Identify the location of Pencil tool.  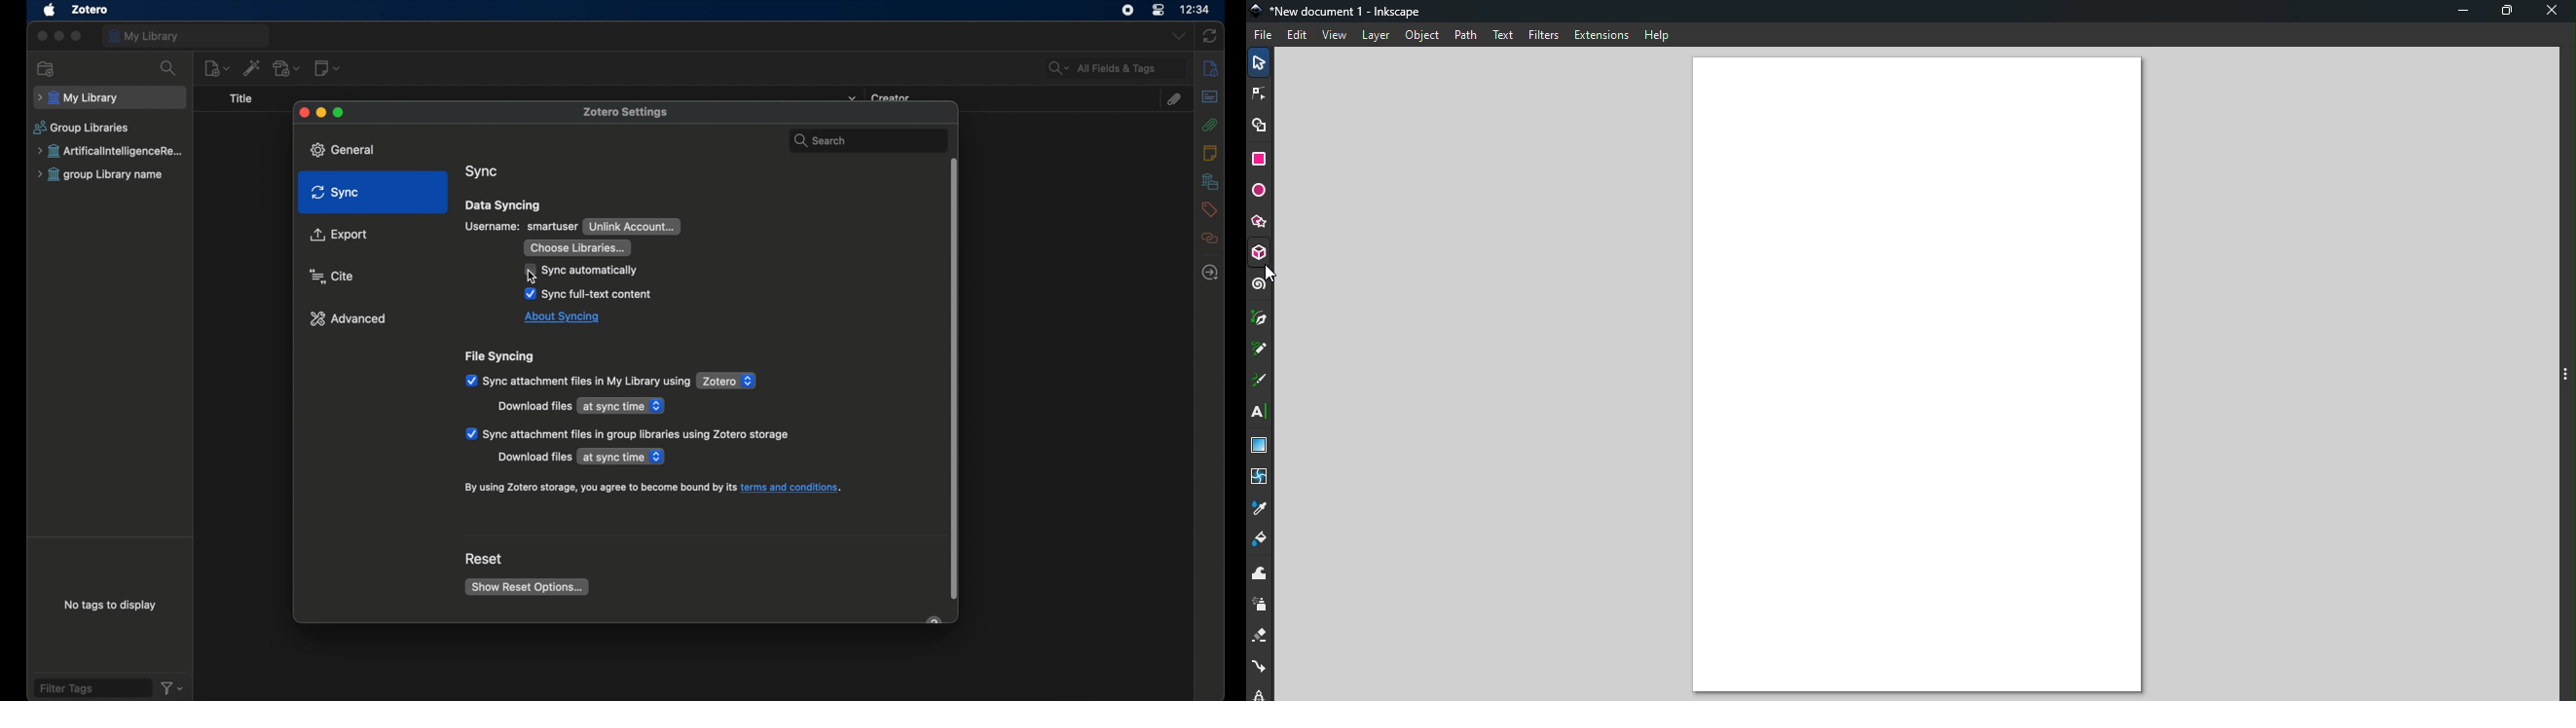
(1262, 349).